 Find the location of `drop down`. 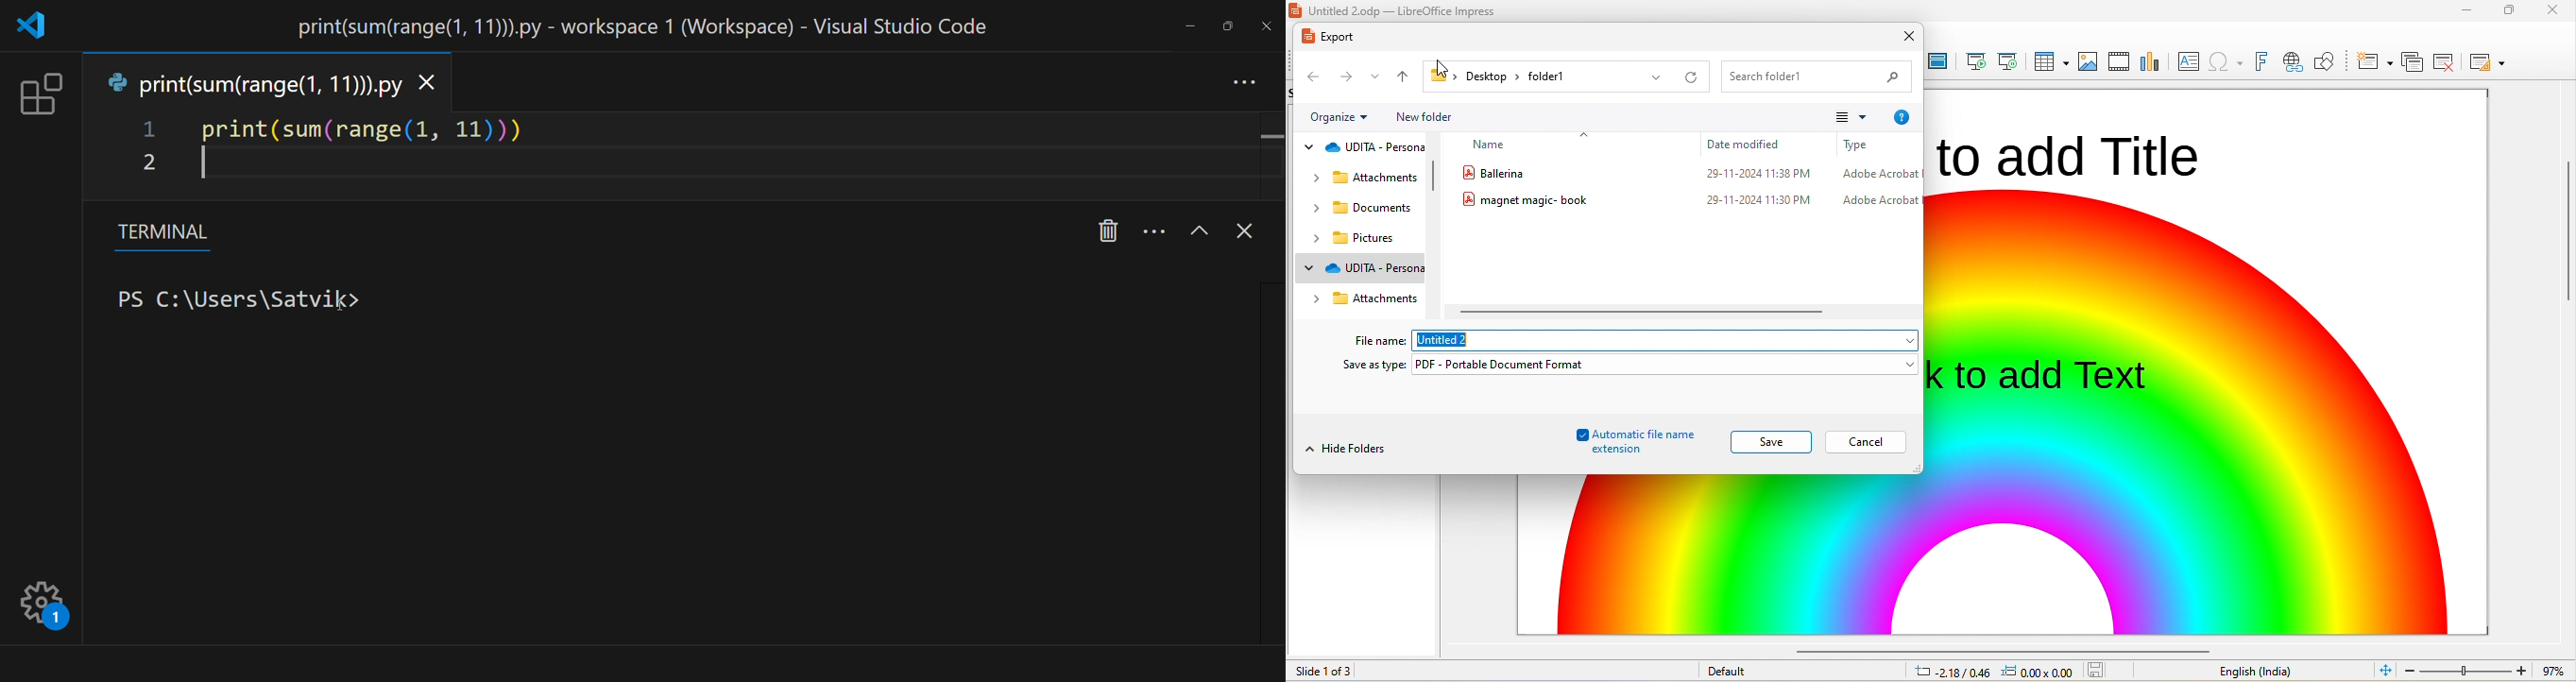

drop down is located at coordinates (1310, 177).